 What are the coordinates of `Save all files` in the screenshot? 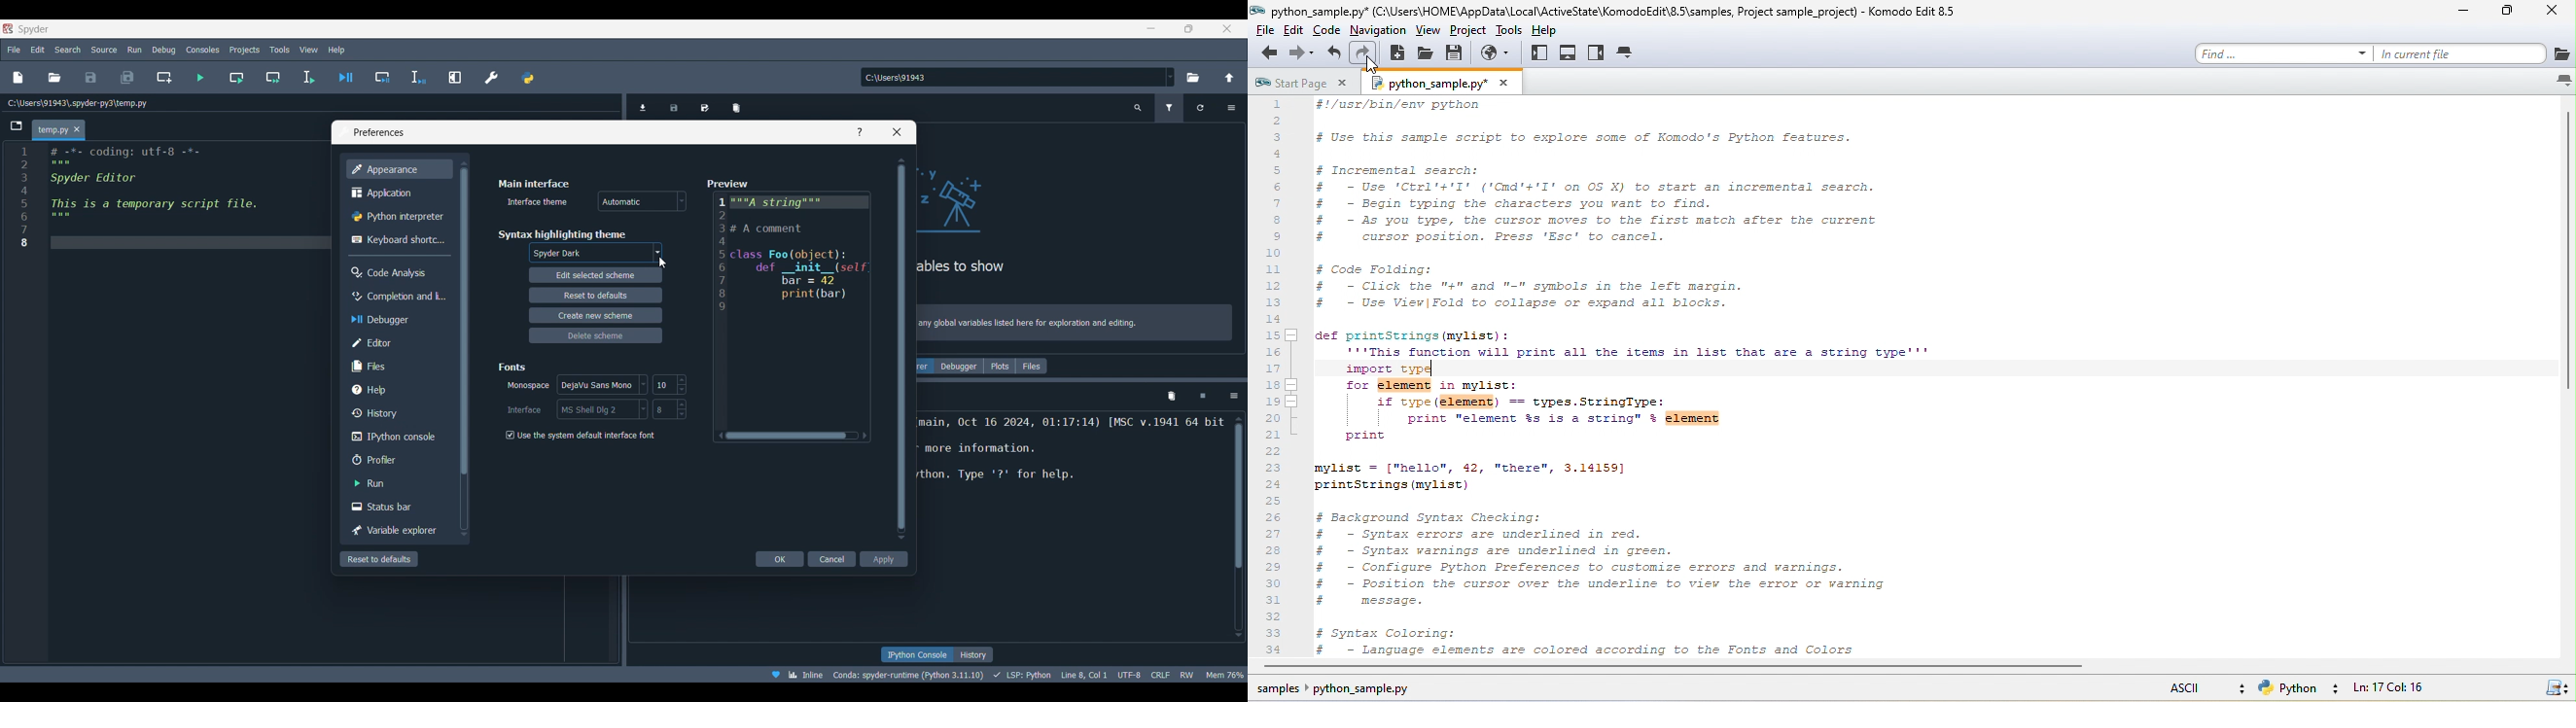 It's located at (128, 77).